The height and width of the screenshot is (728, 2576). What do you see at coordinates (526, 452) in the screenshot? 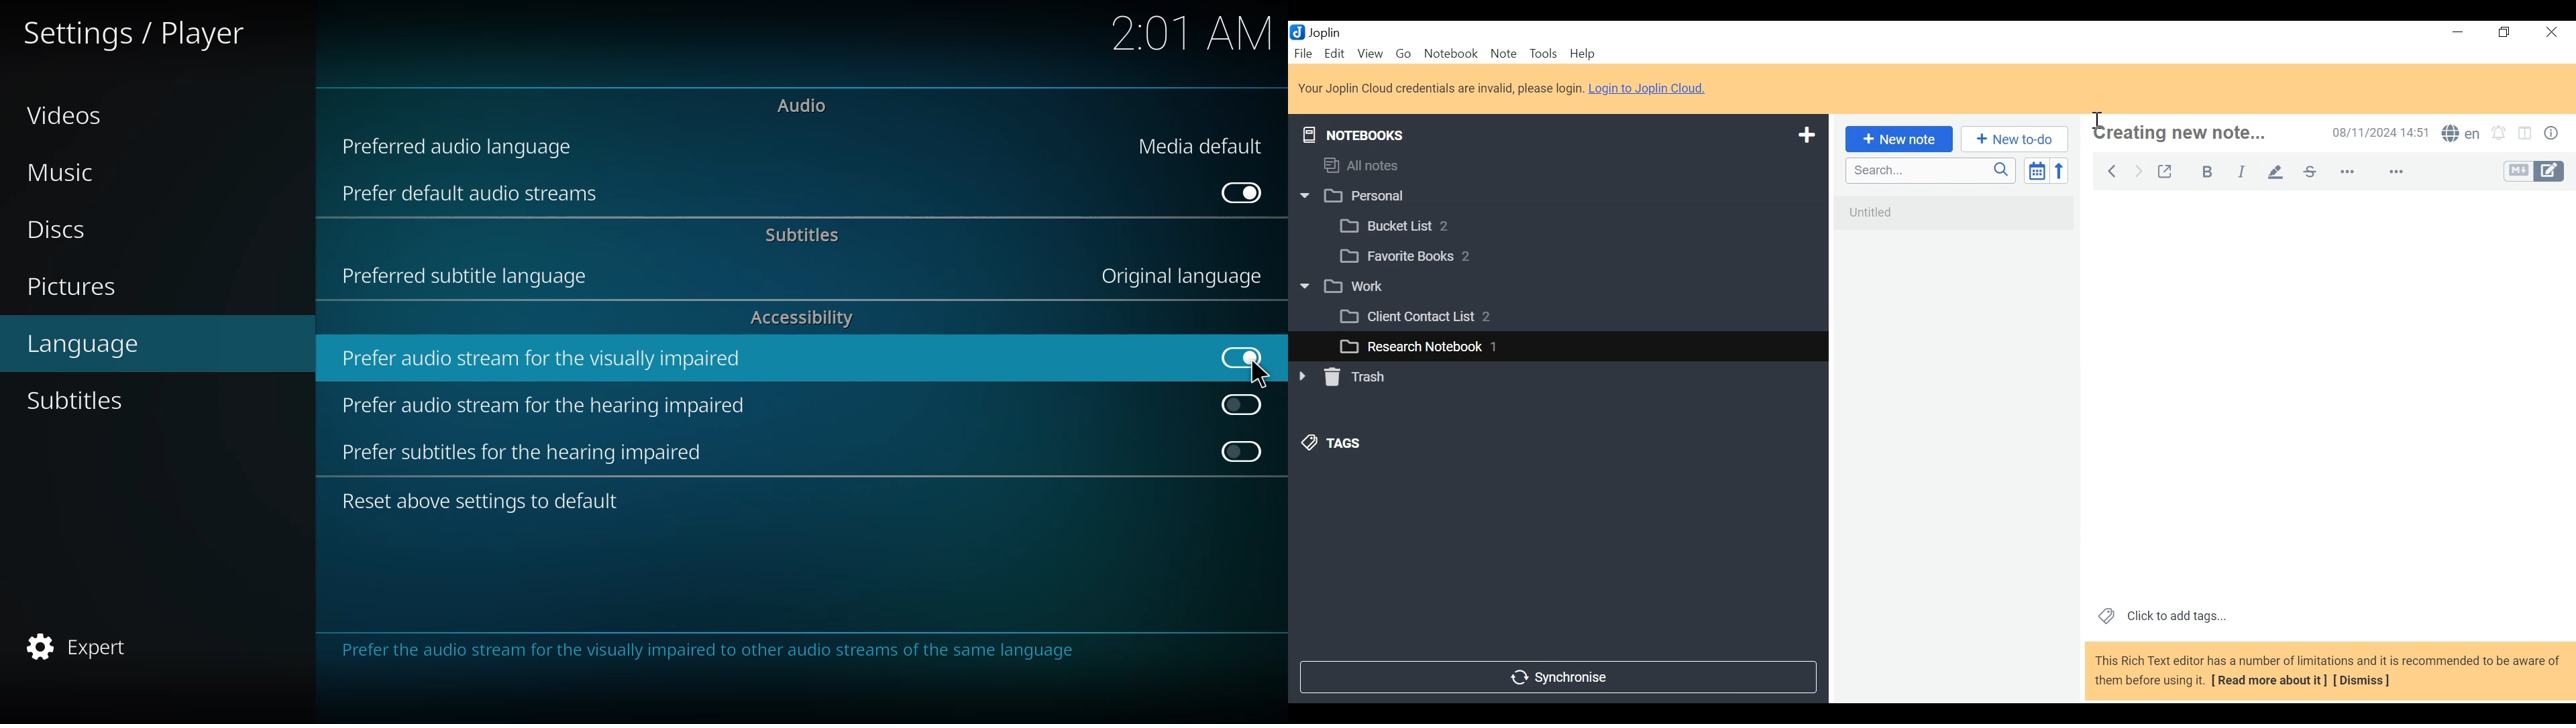
I see `prefer subtitles for hearing impaired` at bounding box center [526, 452].